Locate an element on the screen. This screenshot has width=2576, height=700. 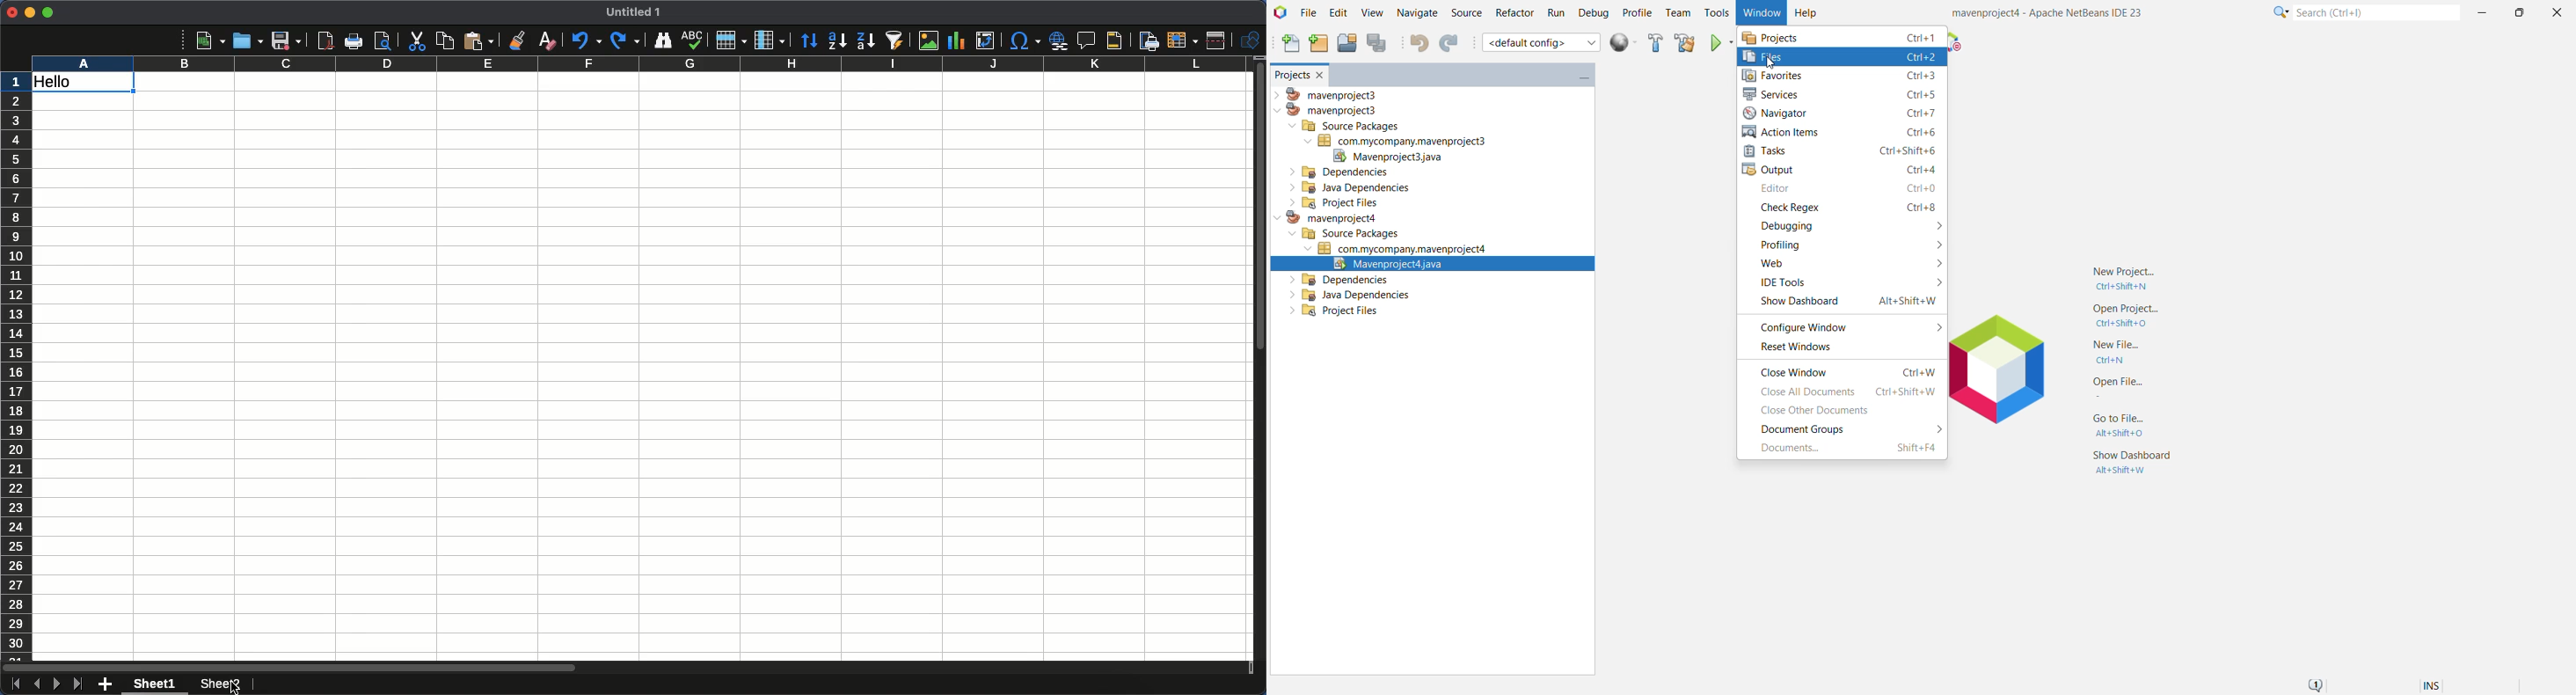
Minimize Window Group is located at coordinates (1580, 77).